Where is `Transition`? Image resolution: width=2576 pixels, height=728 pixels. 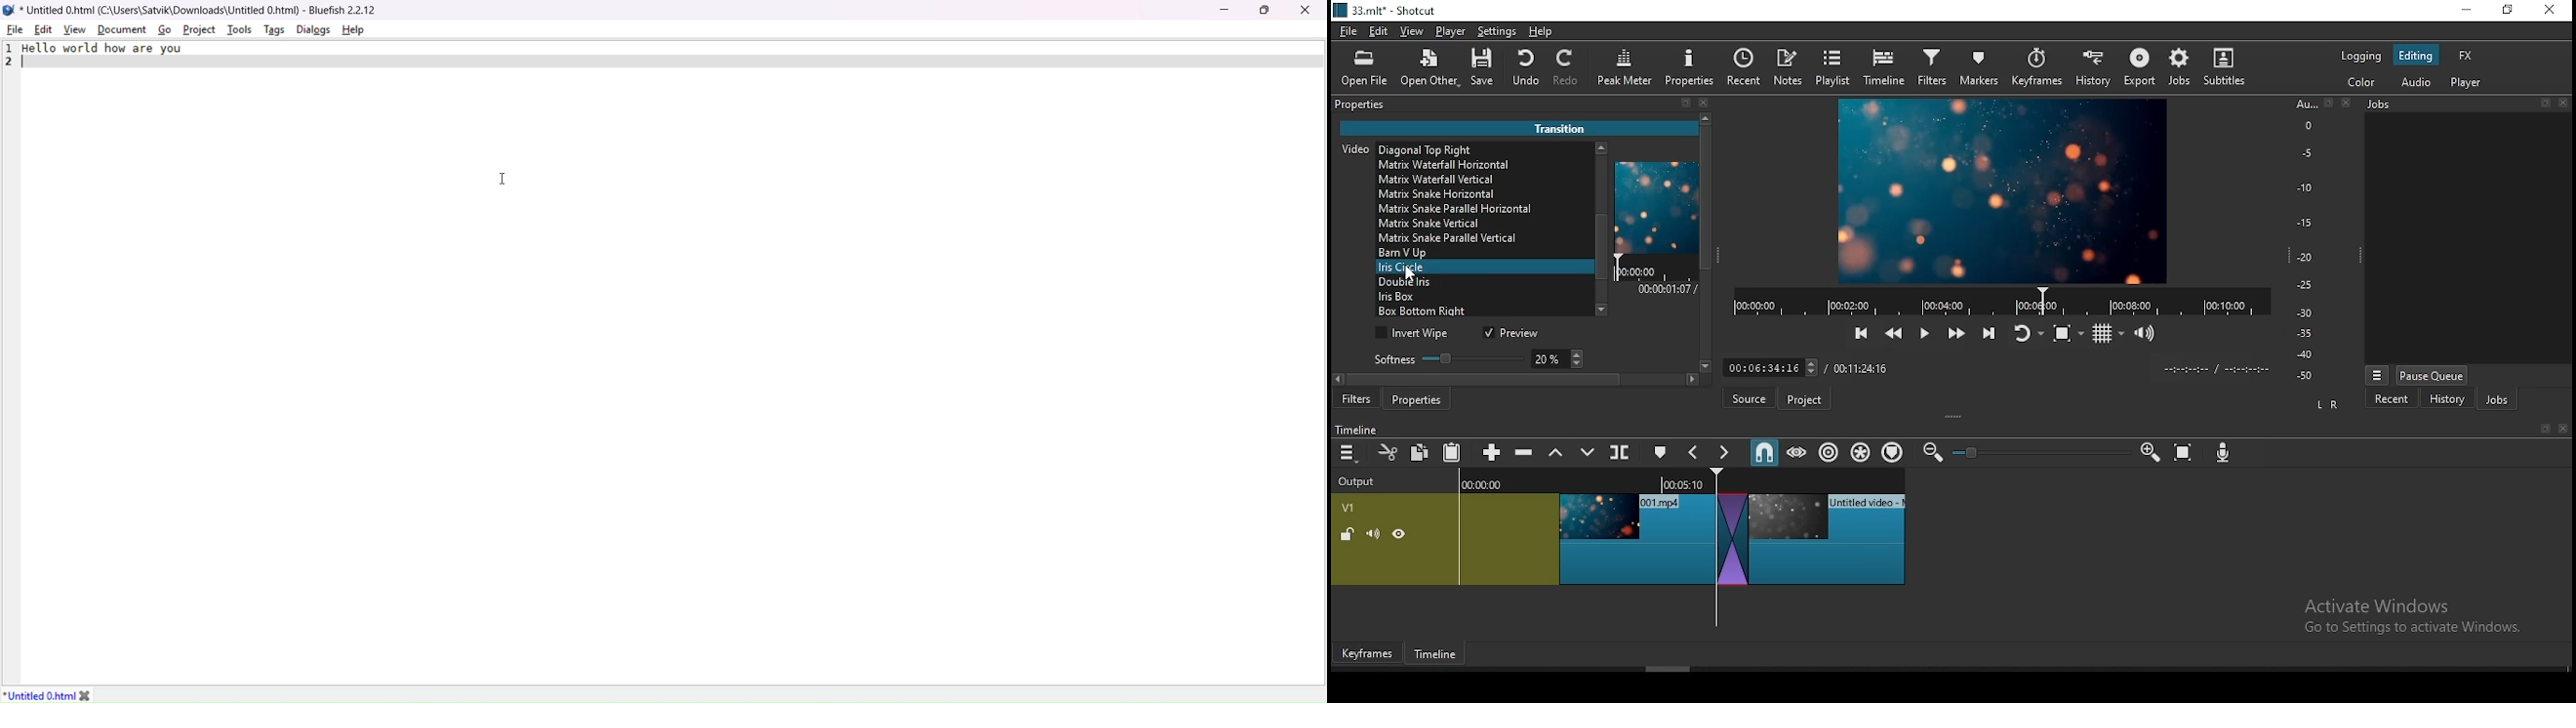 Transition is located at coordinates (1567, 126).